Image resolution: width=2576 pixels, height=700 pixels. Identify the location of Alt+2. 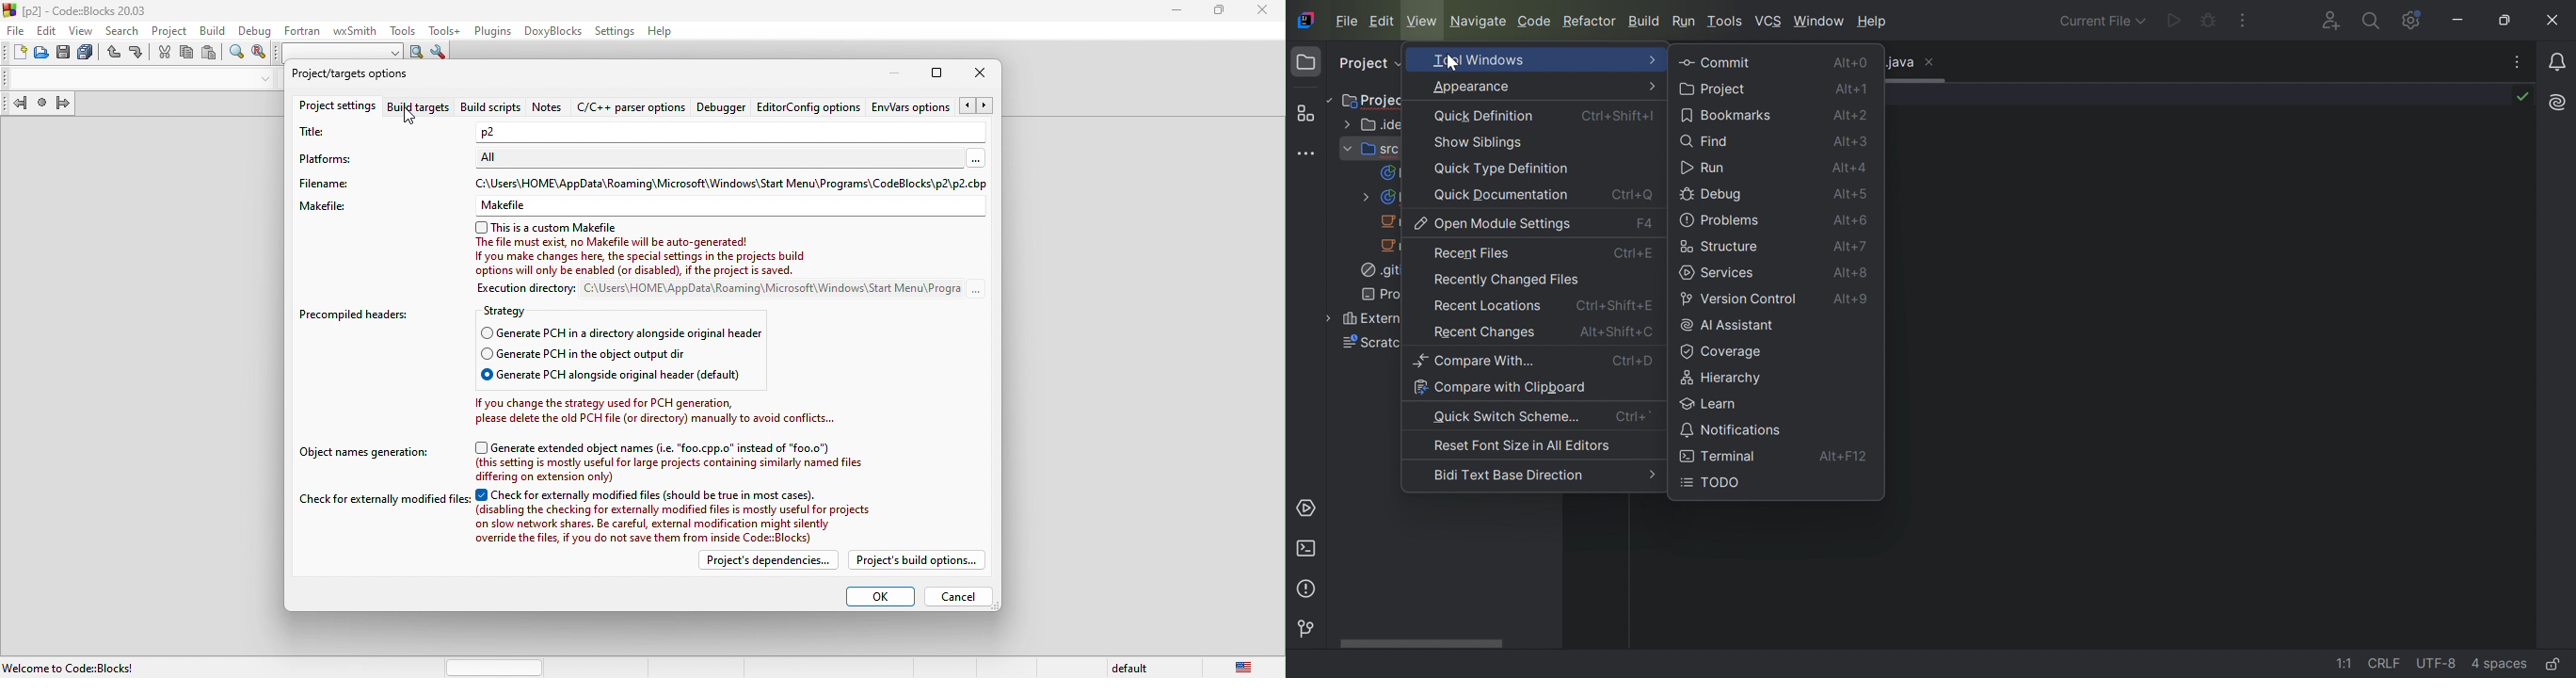
(1852, 118).